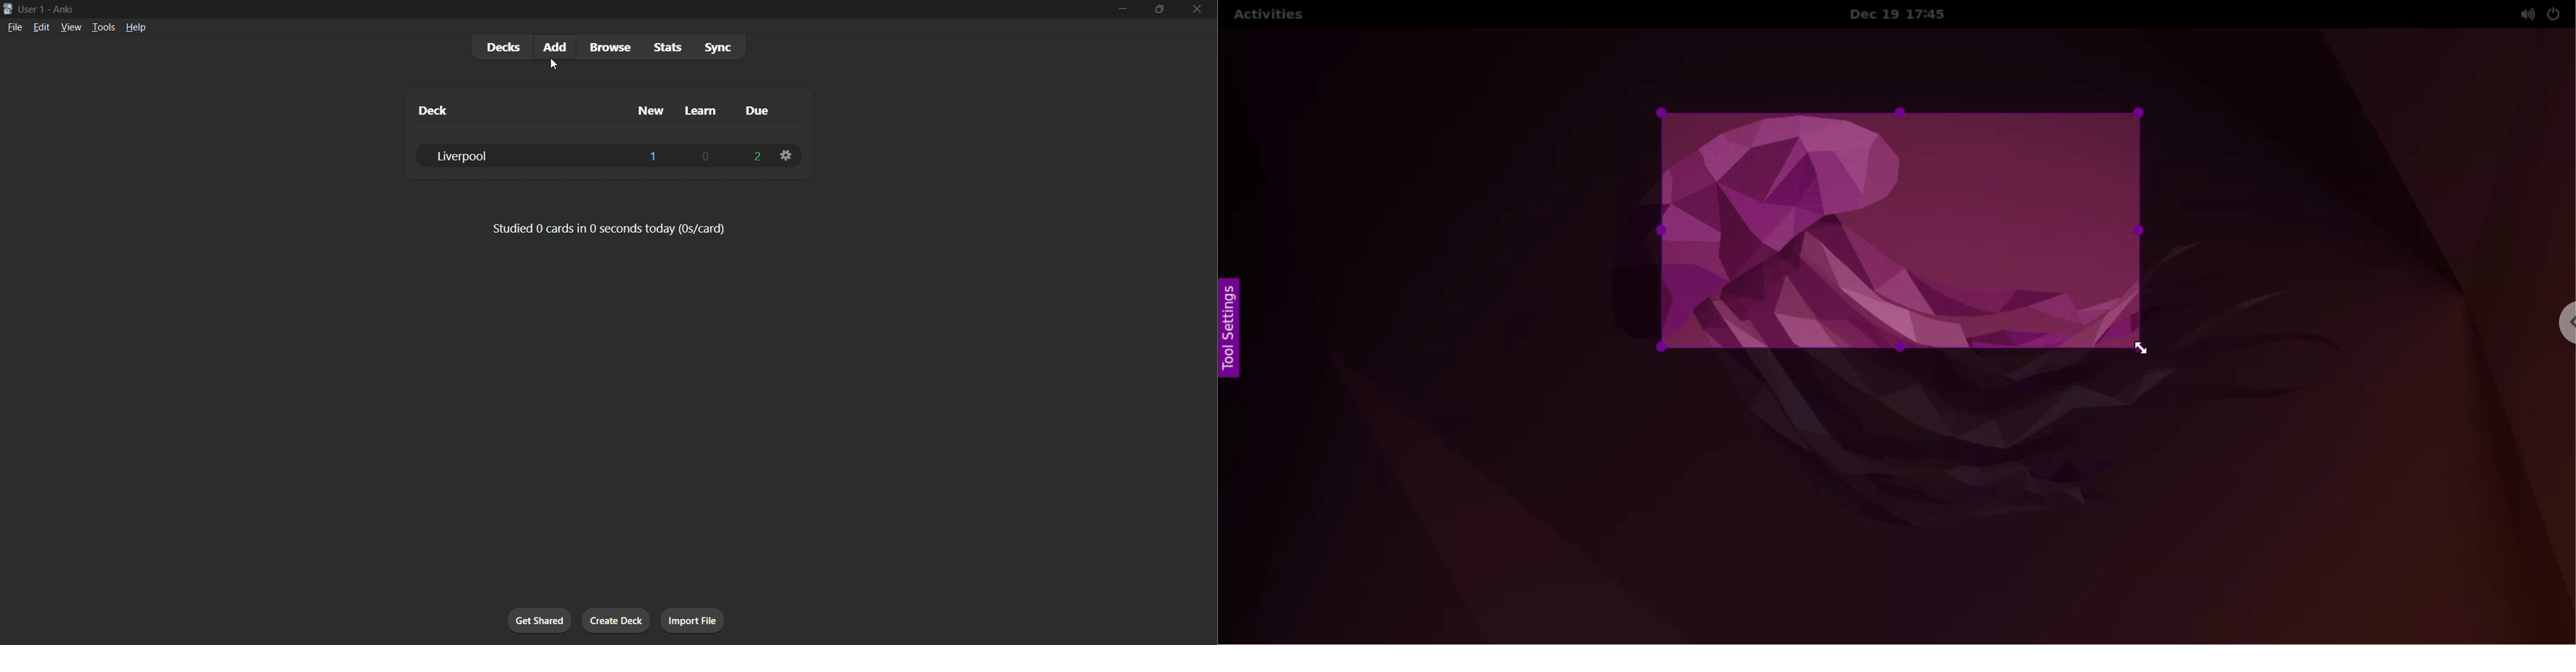 Image resolution: width=2576 pixels, height=672 pixels. Describe the element at coordinates (591, 155) in the screenshot. I see `liverpool: 1, 0, 2` at that location.